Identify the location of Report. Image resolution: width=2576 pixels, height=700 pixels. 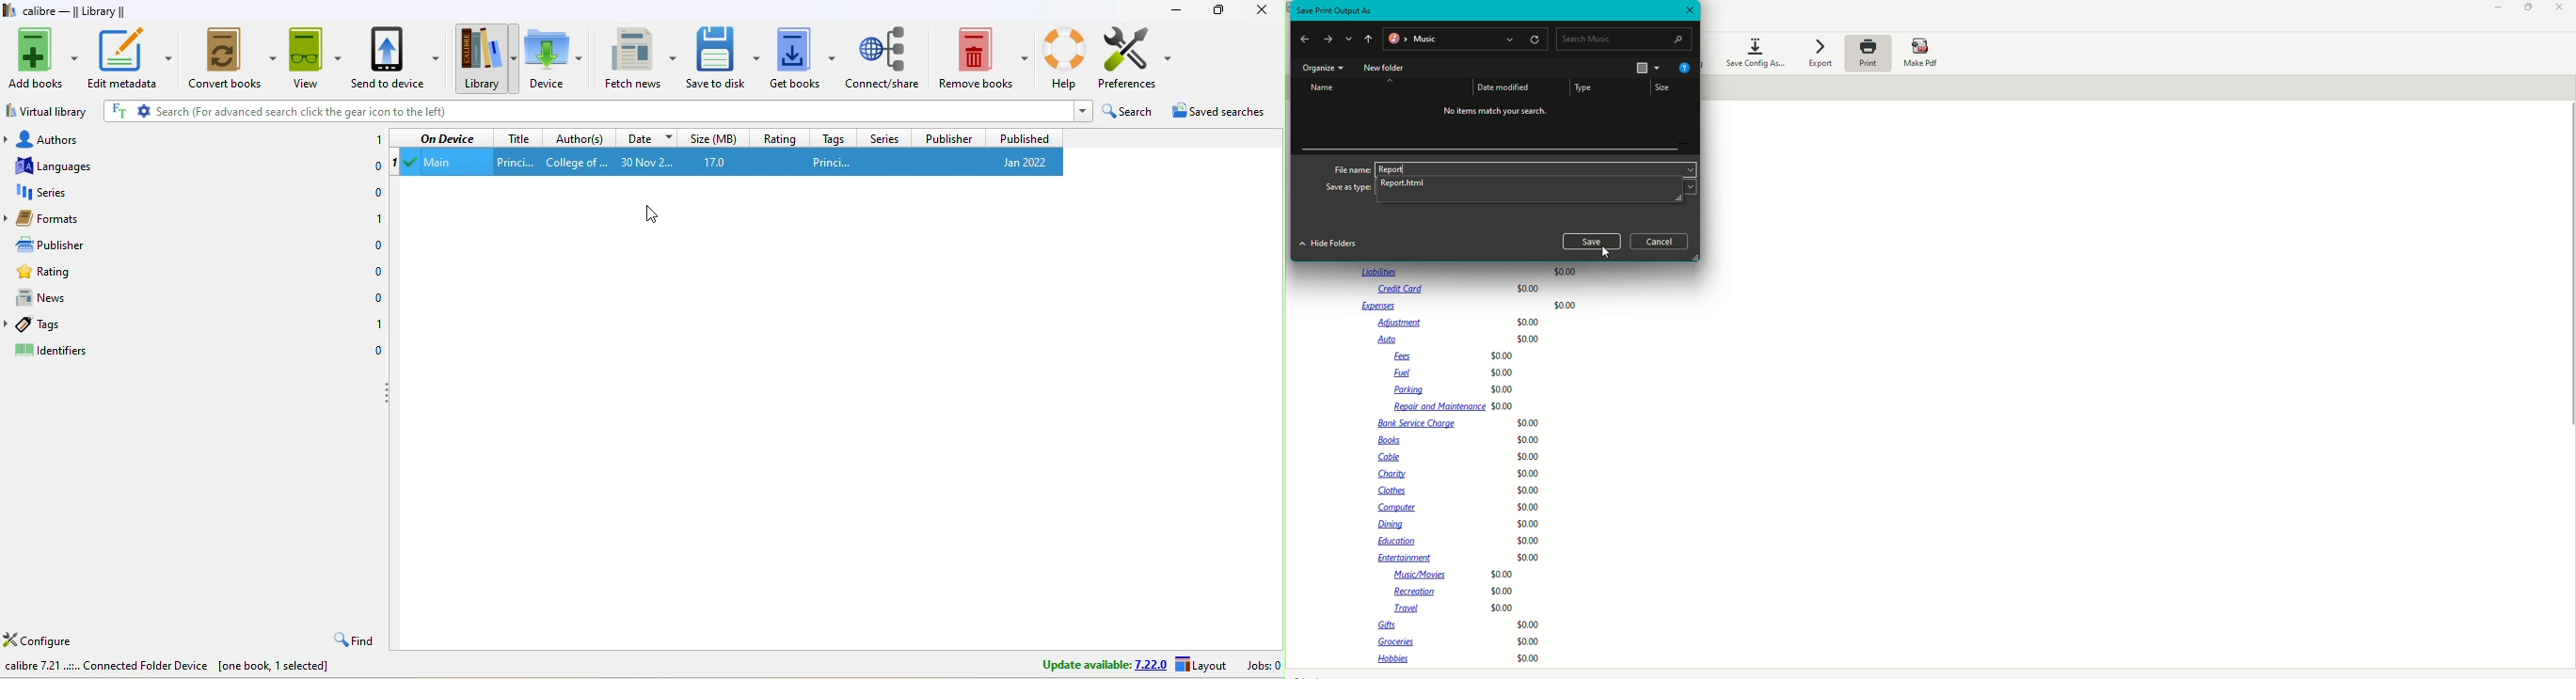
(1392, 169).